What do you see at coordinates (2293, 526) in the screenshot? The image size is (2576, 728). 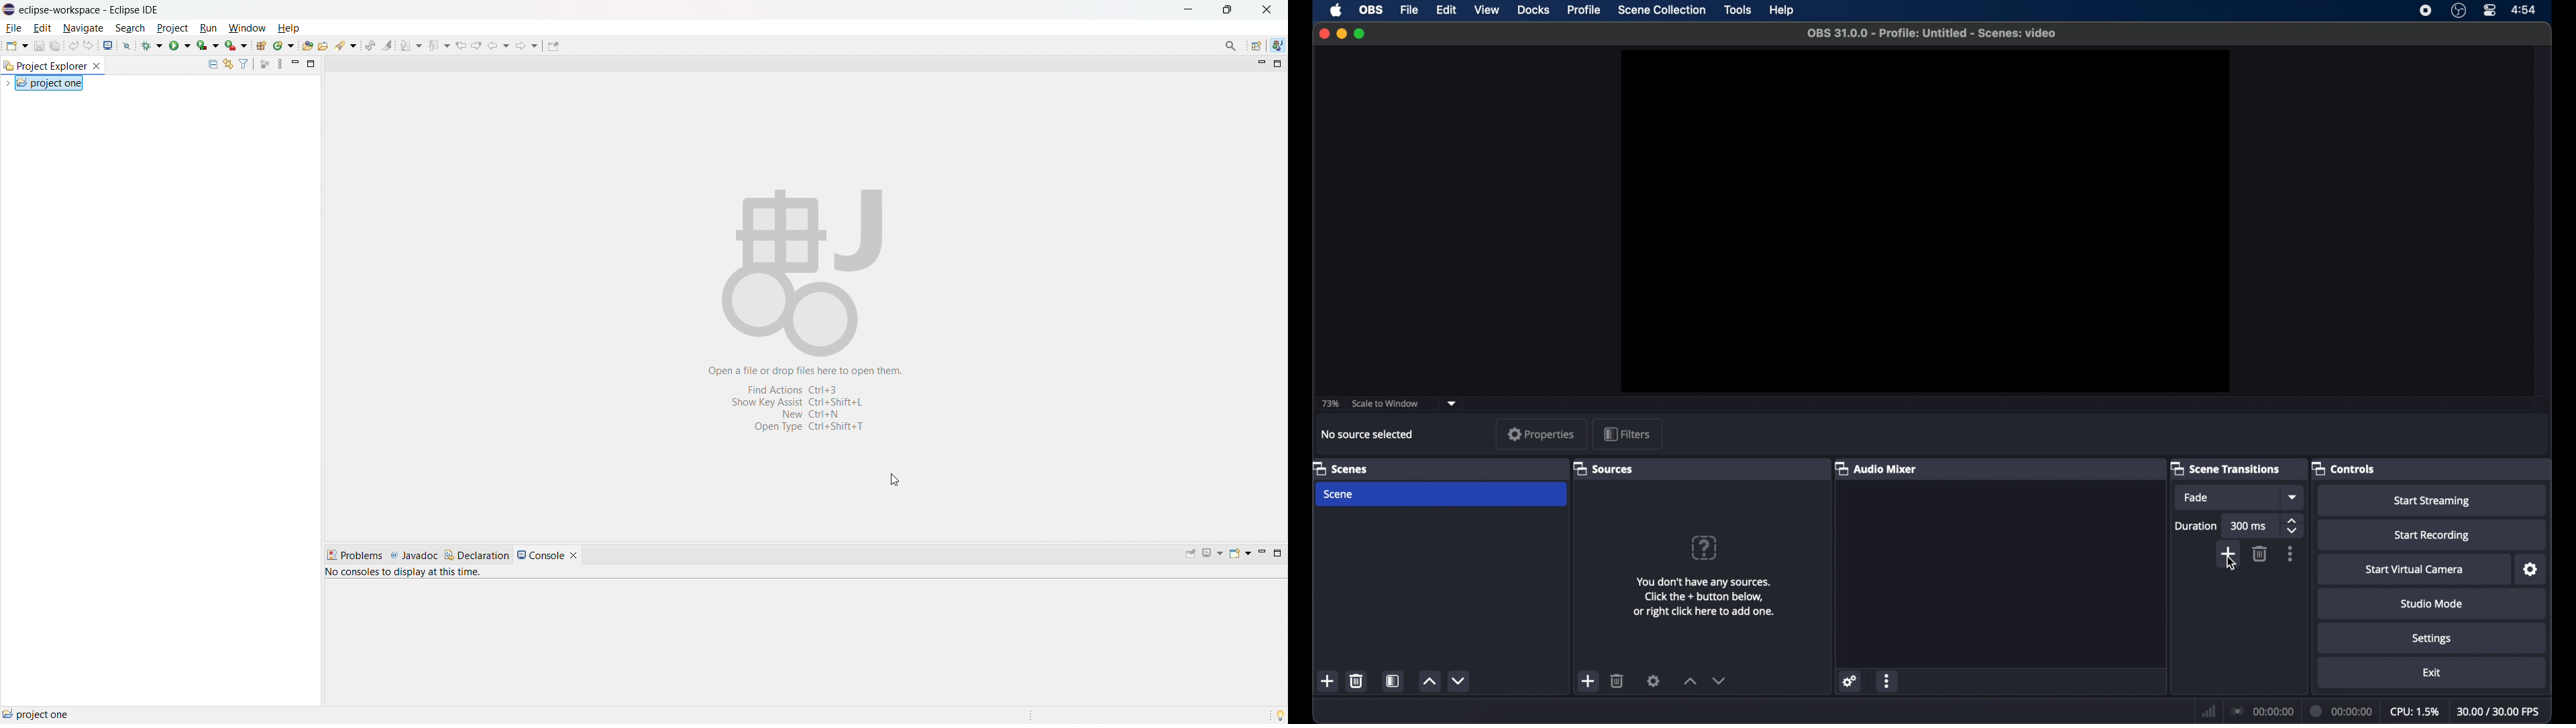 I see `stepper buttons` at bounding box center [2293, 526].